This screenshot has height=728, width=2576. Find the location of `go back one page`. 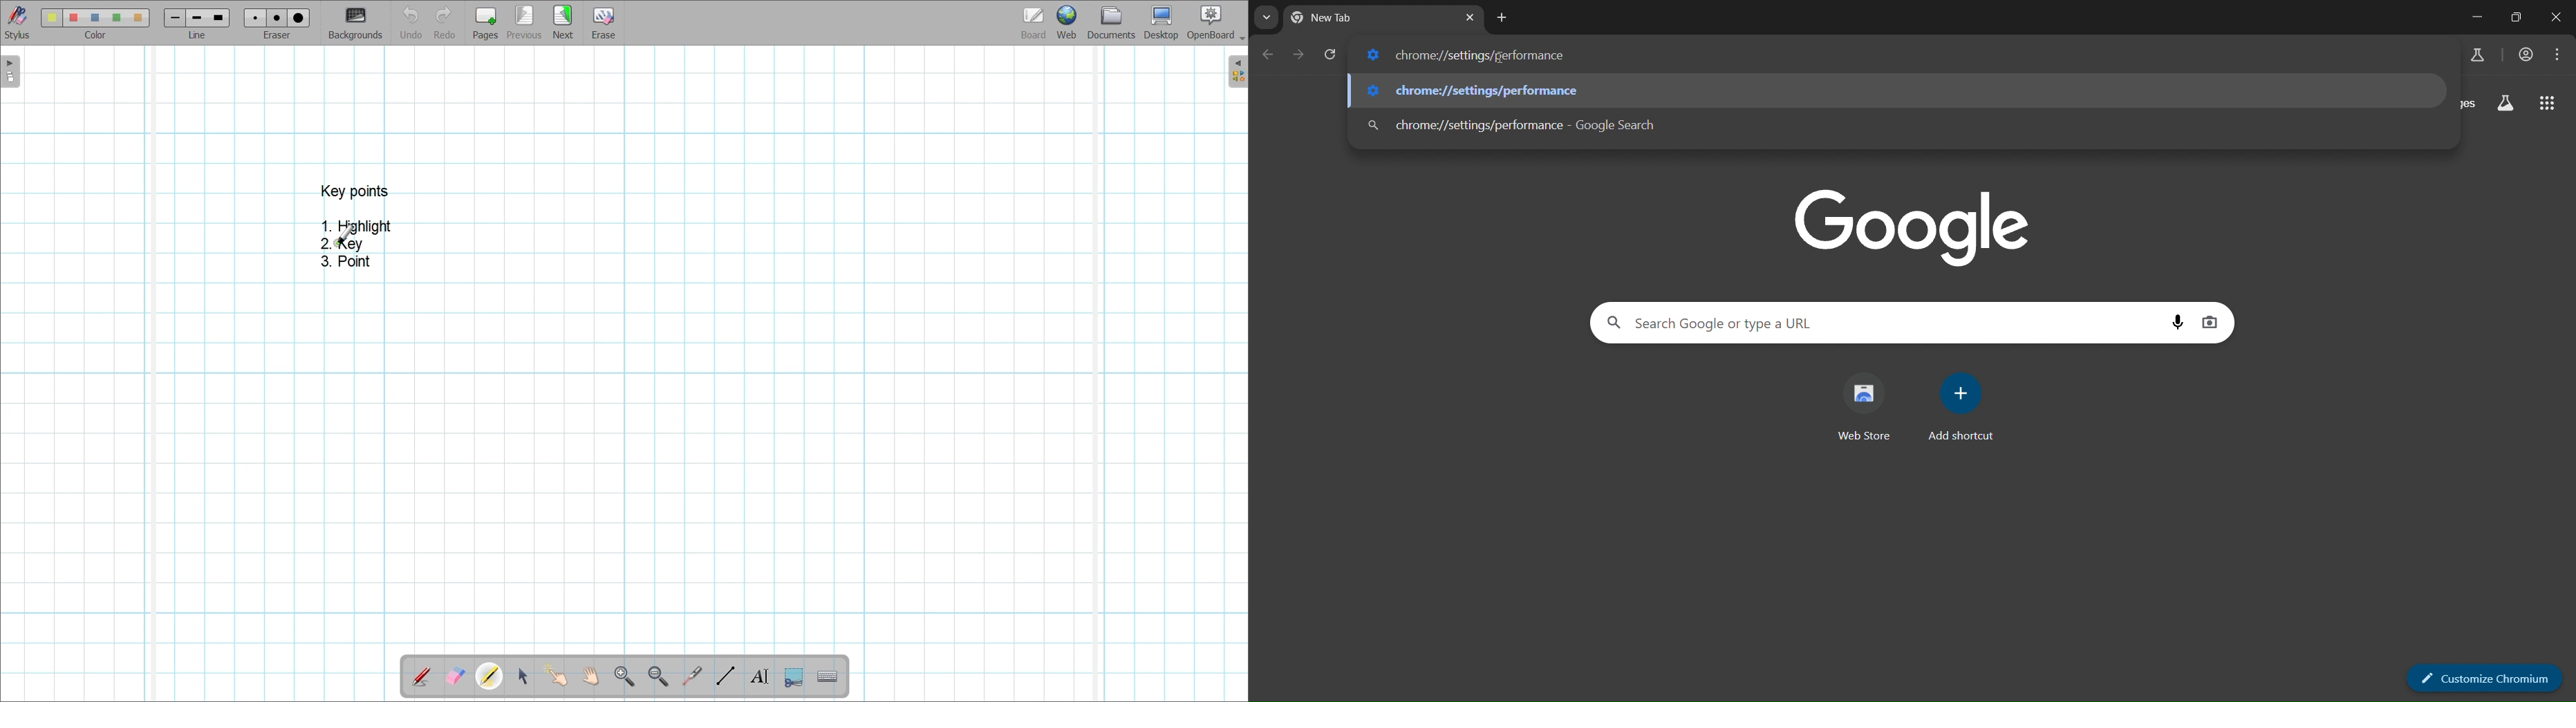

go back one page is located at coordinates (1267, 57).